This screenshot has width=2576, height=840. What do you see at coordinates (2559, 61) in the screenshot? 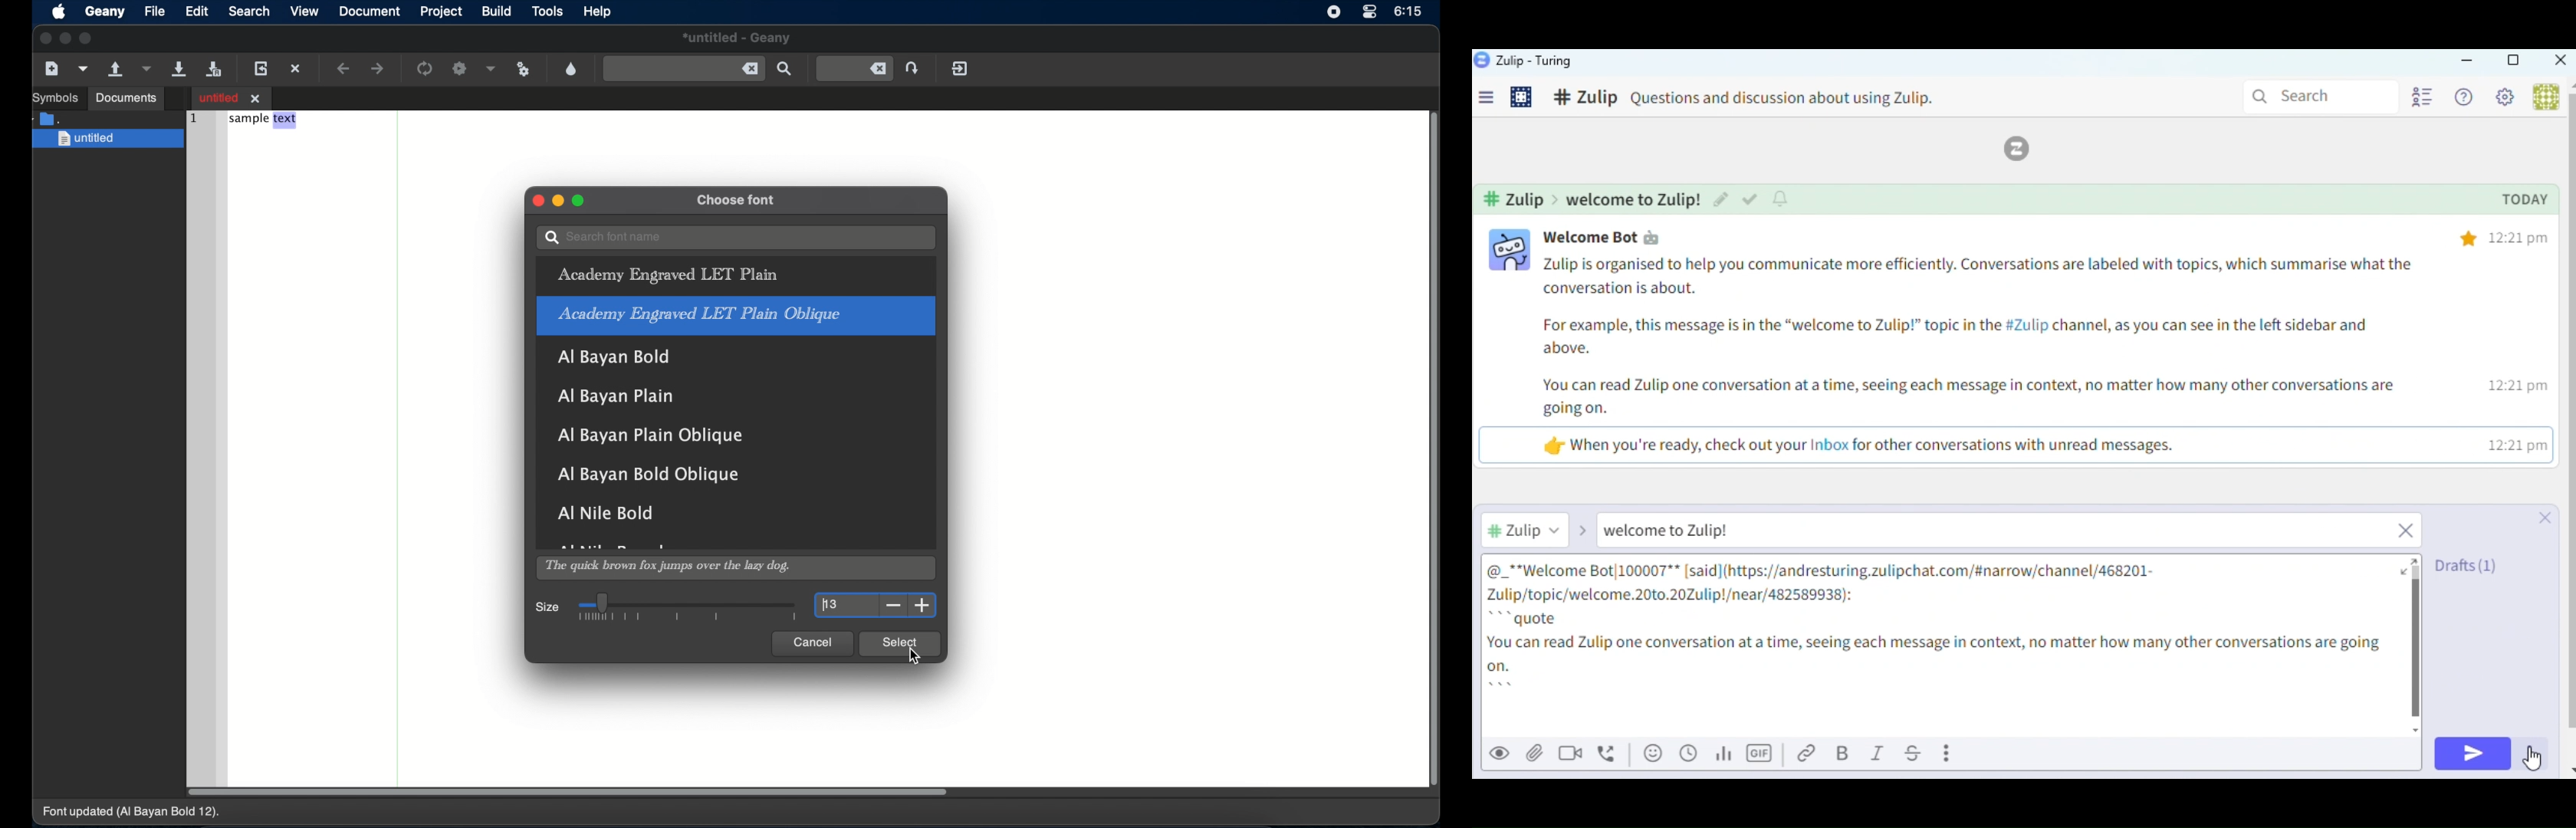
I see `Close` at bounding box center [2559, 61].